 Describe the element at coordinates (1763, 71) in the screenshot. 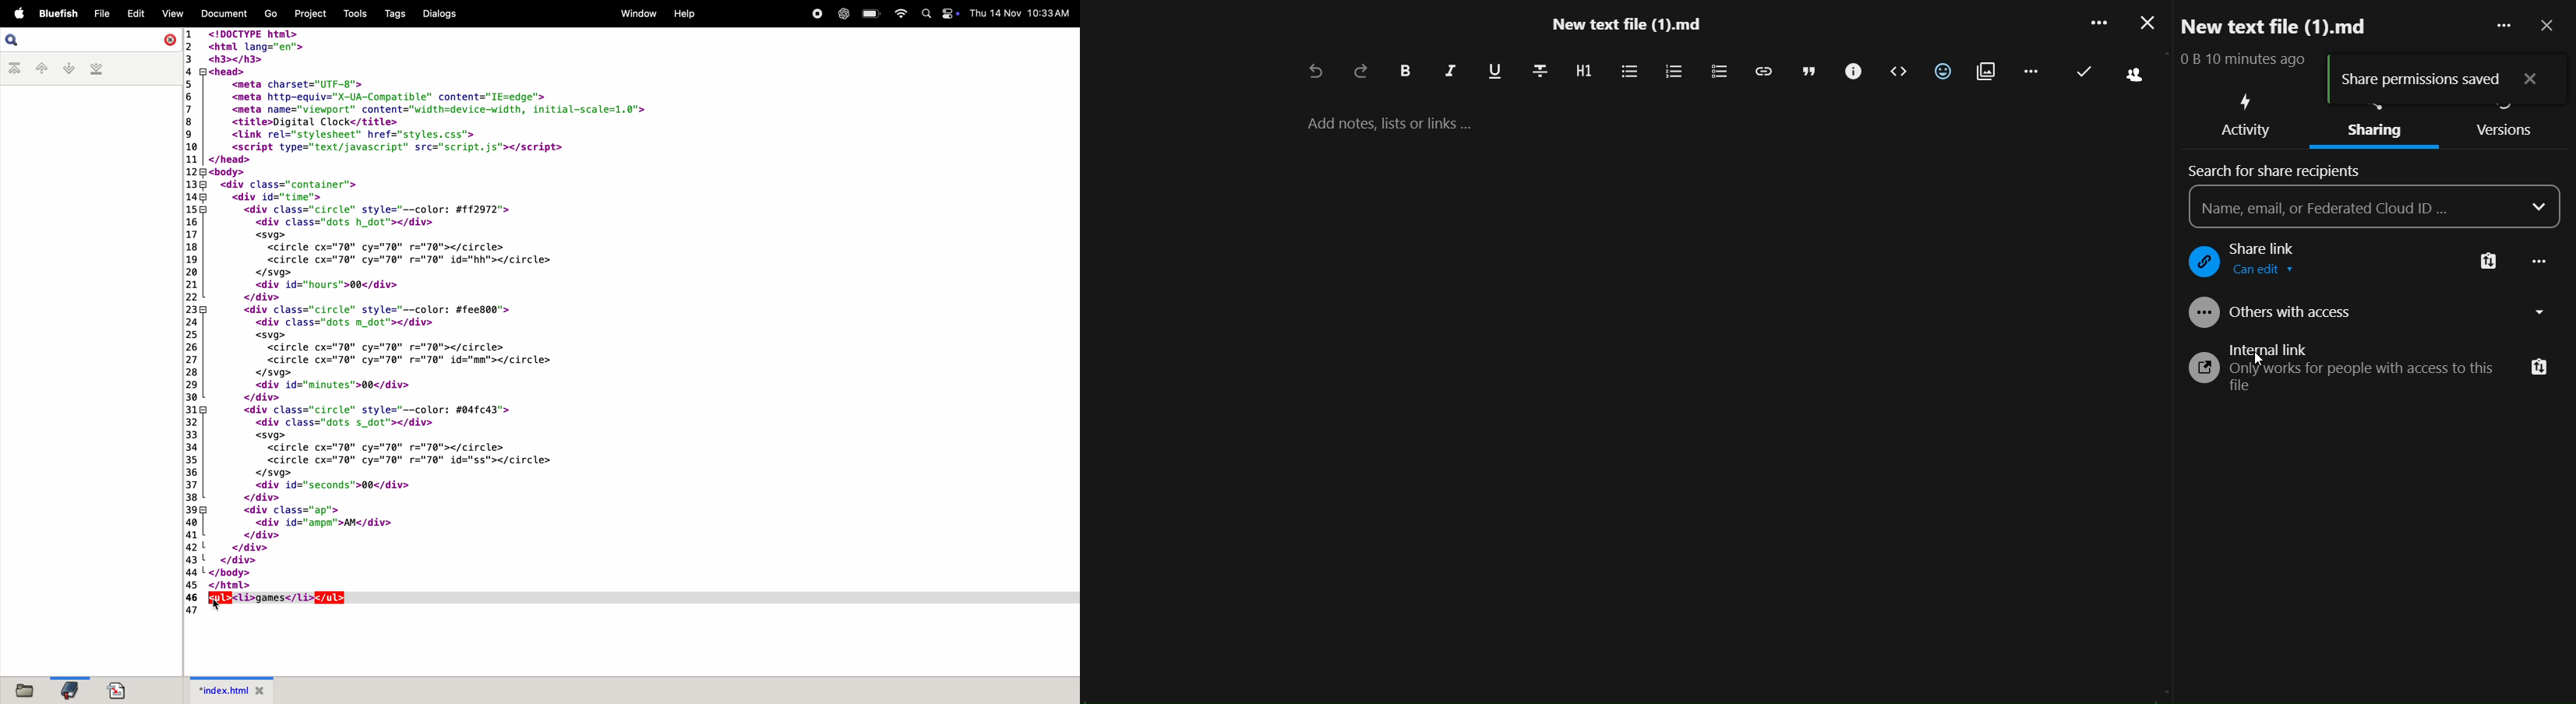

I see `insert link` at that location.